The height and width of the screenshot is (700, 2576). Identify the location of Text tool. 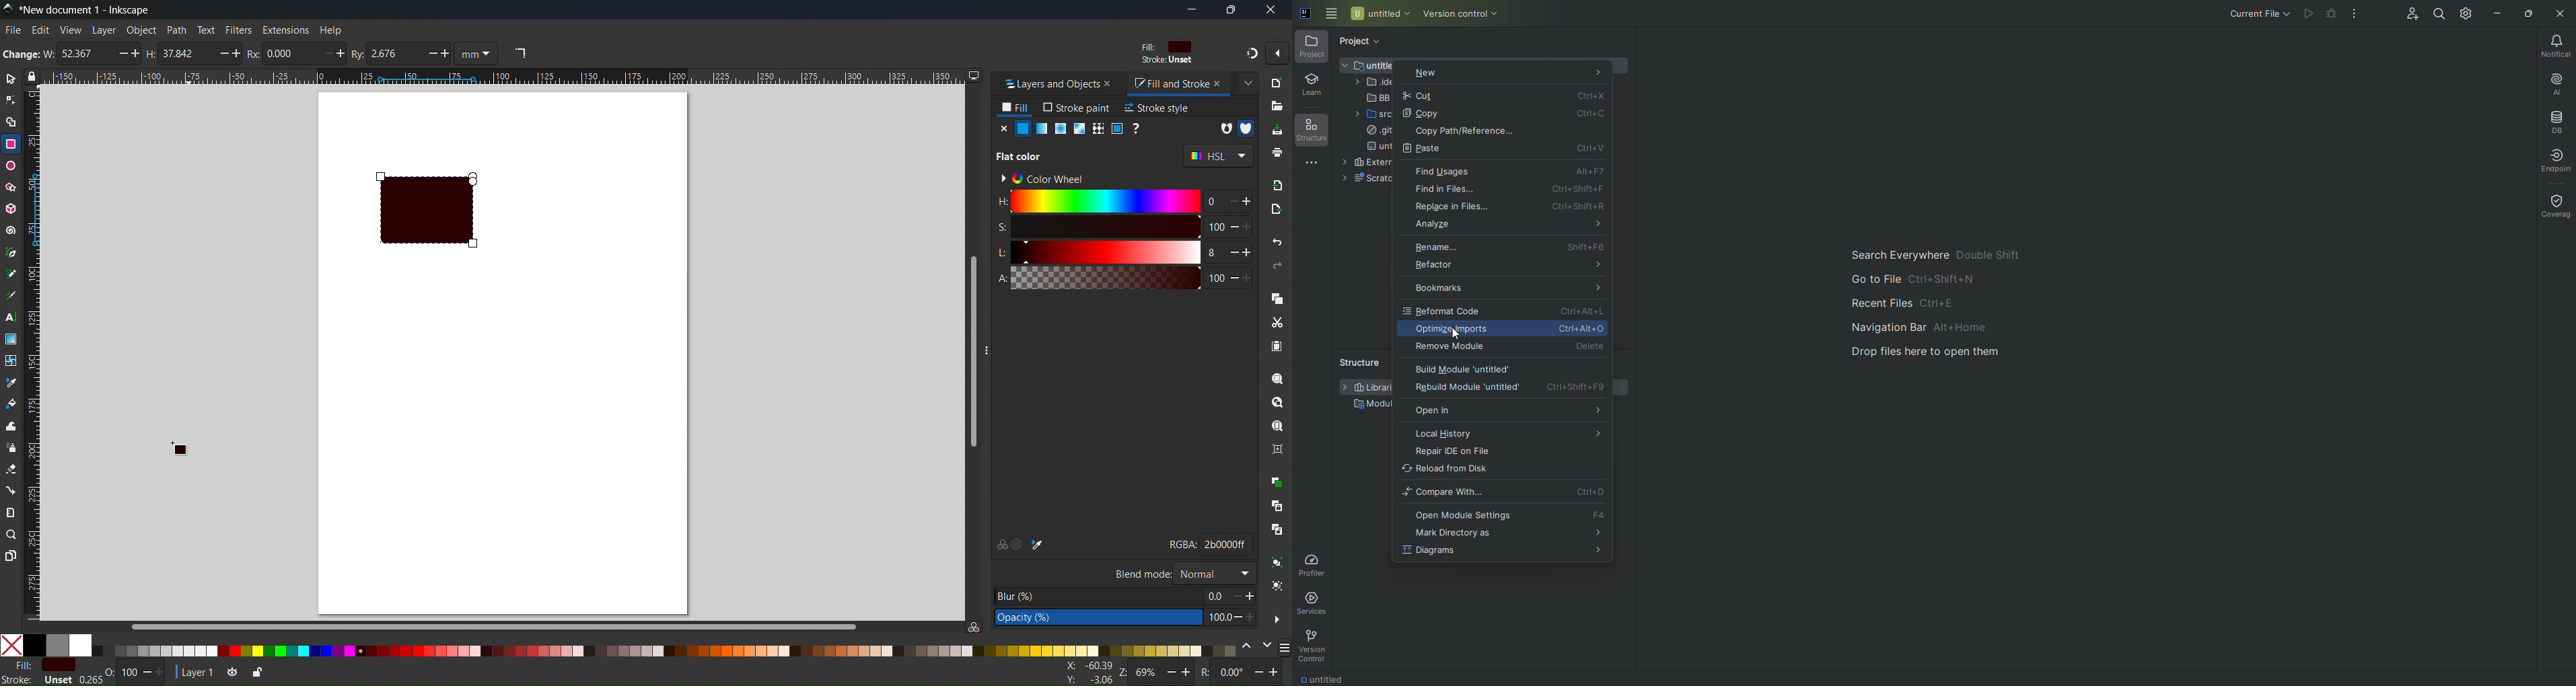
(11, 317).